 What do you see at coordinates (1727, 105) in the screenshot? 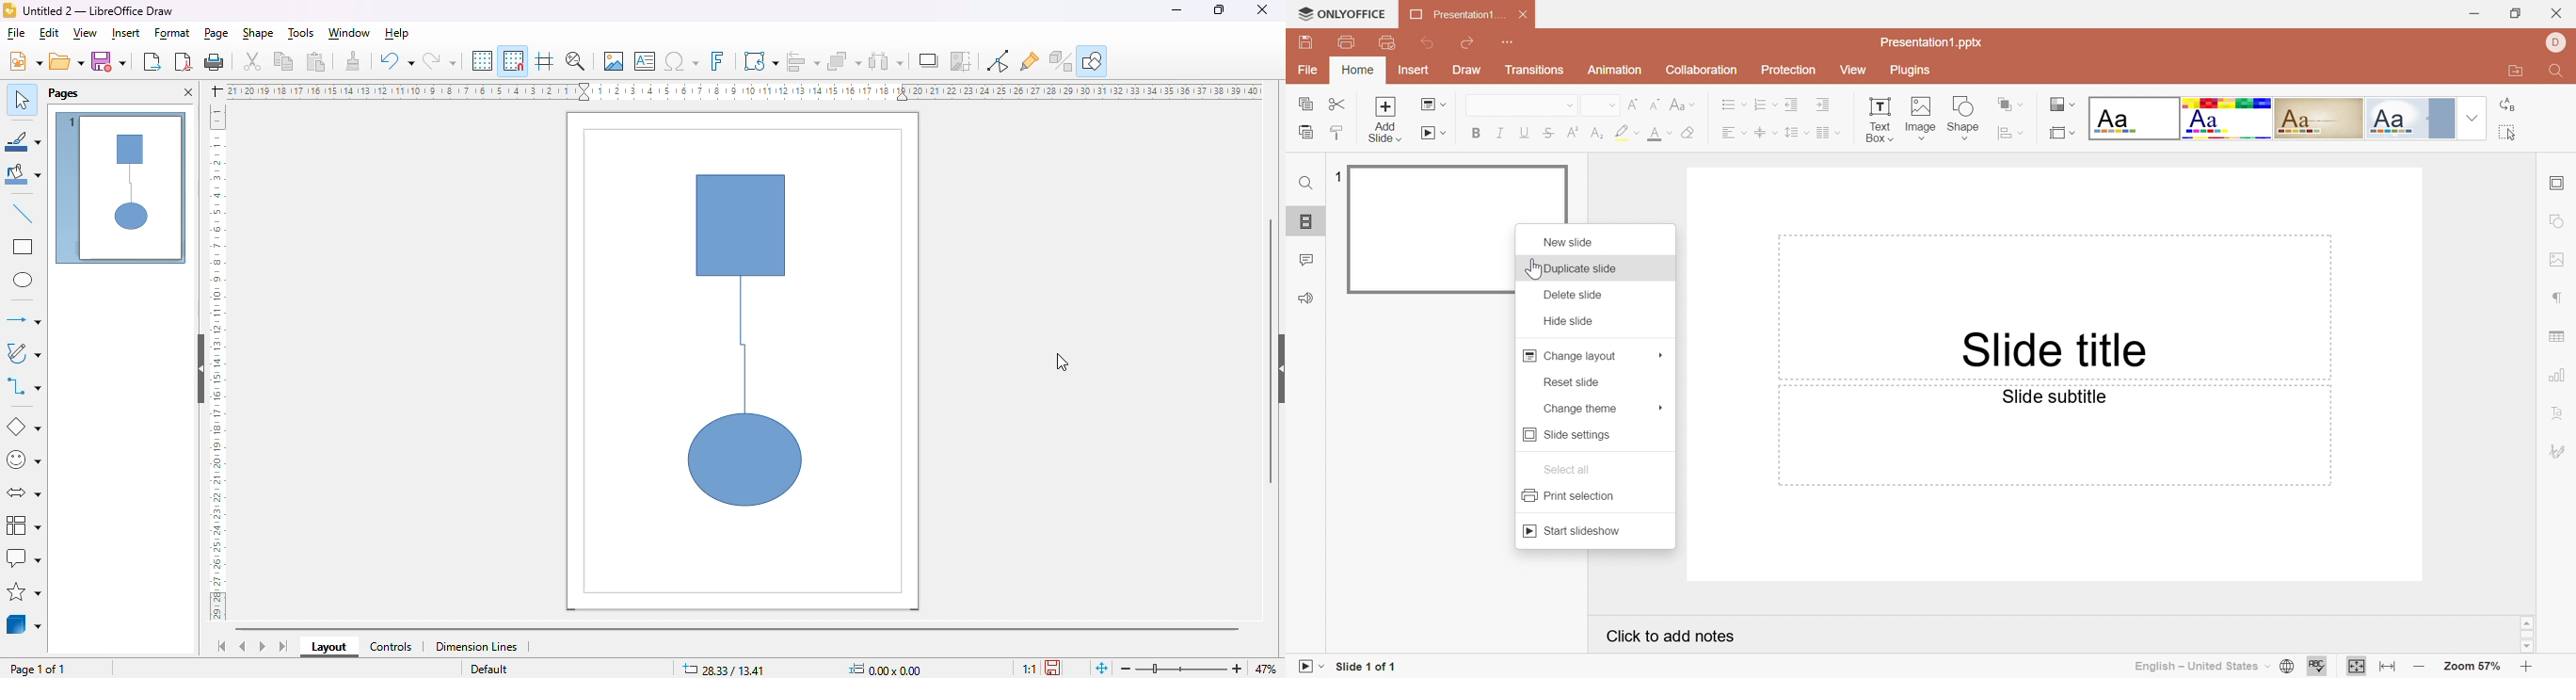
I see `Bullets` at bounding box center [1727, 105].